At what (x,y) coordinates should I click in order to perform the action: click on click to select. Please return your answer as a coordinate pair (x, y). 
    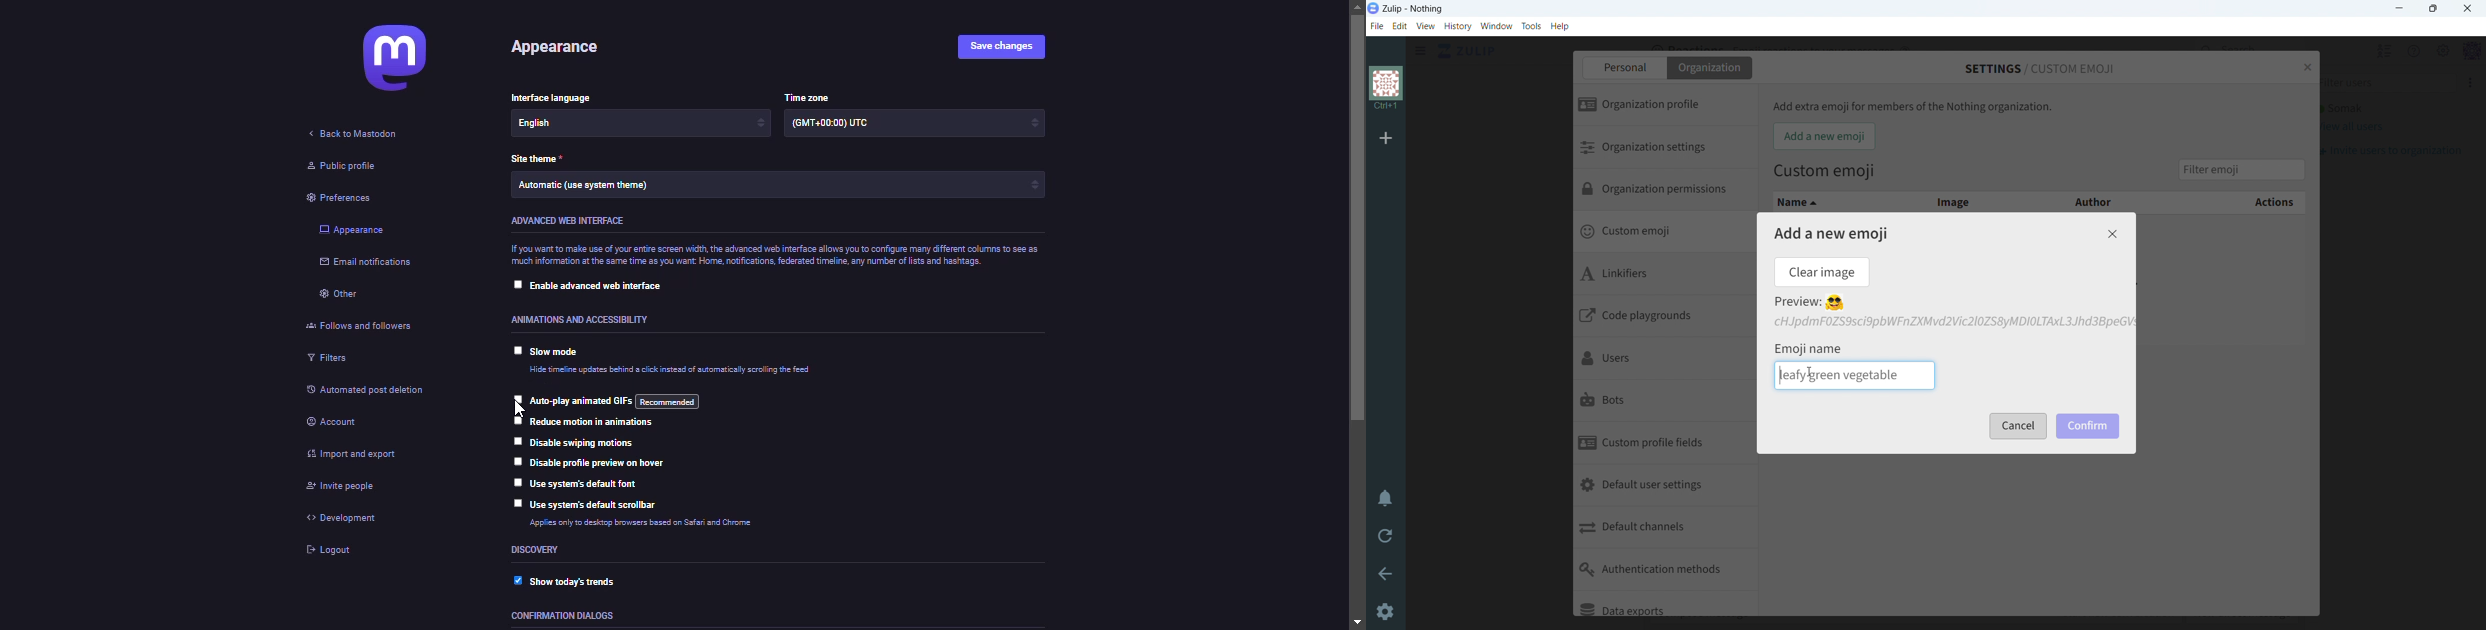
    Looking at the image, I should click on (513, 480).